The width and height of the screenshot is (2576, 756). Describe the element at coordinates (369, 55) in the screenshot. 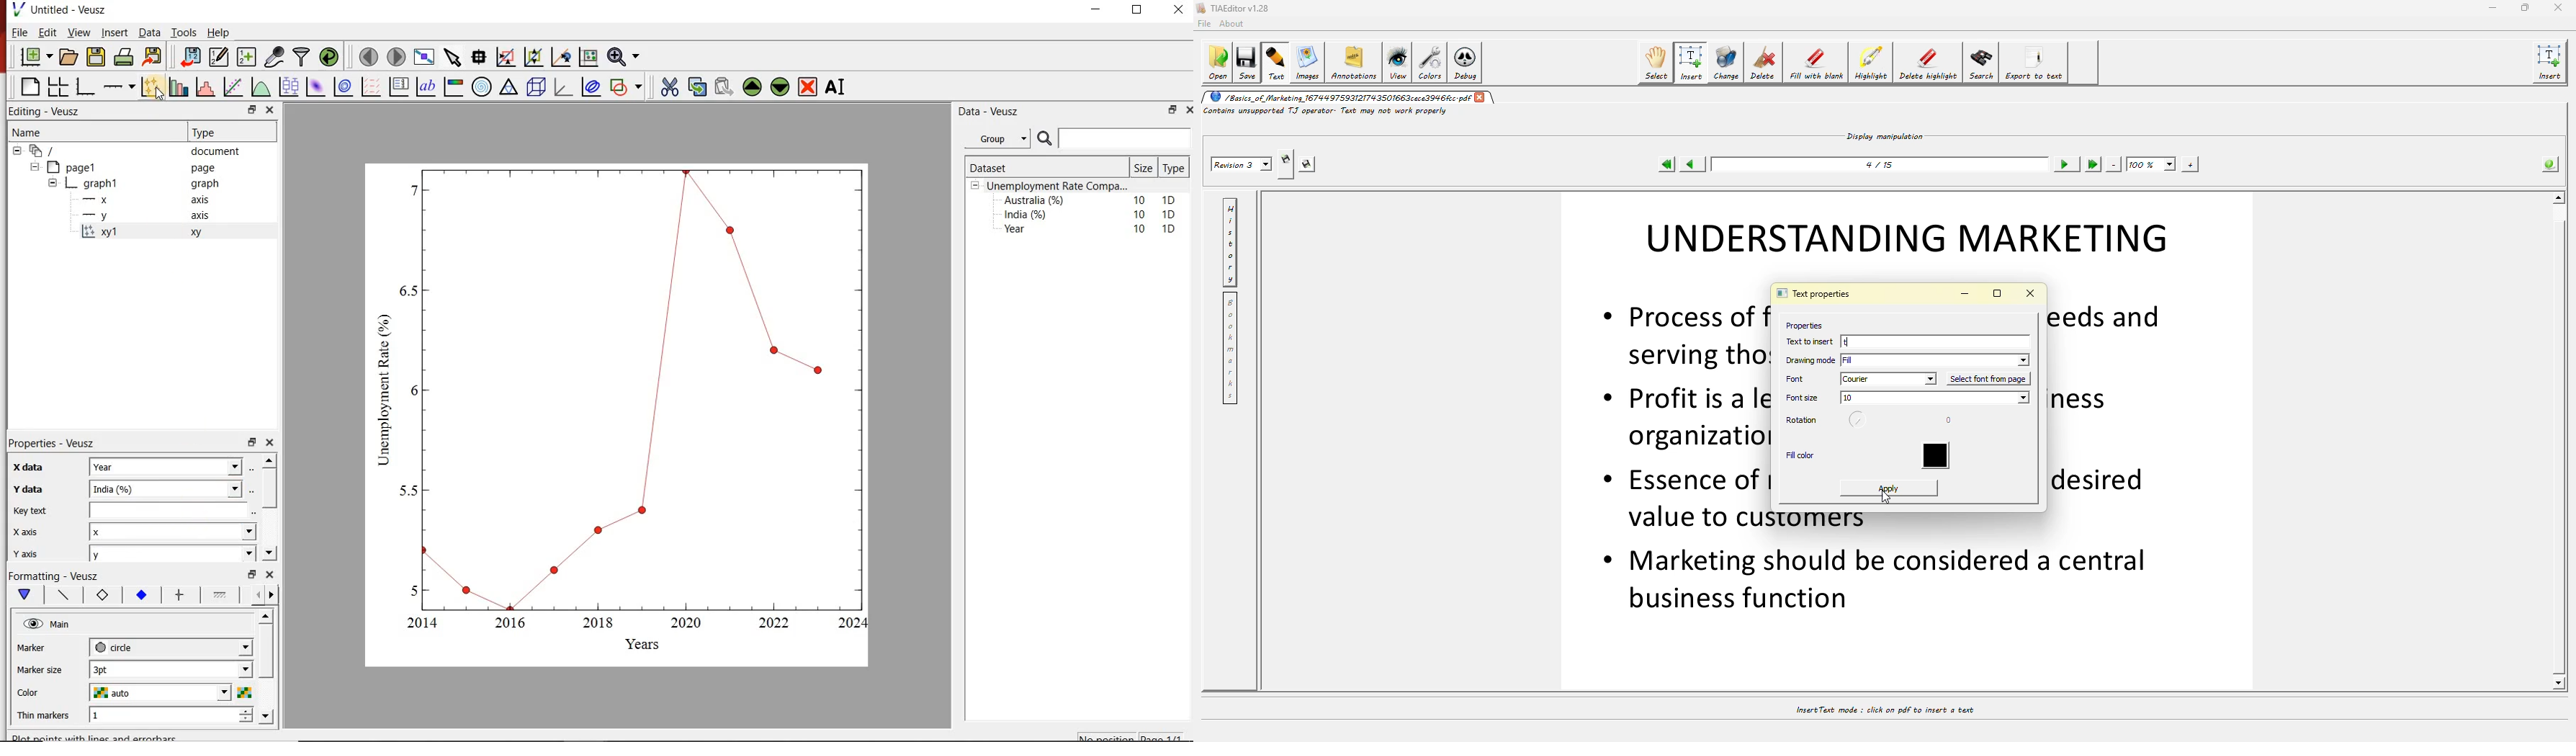

I see `move to previous page` at that location.